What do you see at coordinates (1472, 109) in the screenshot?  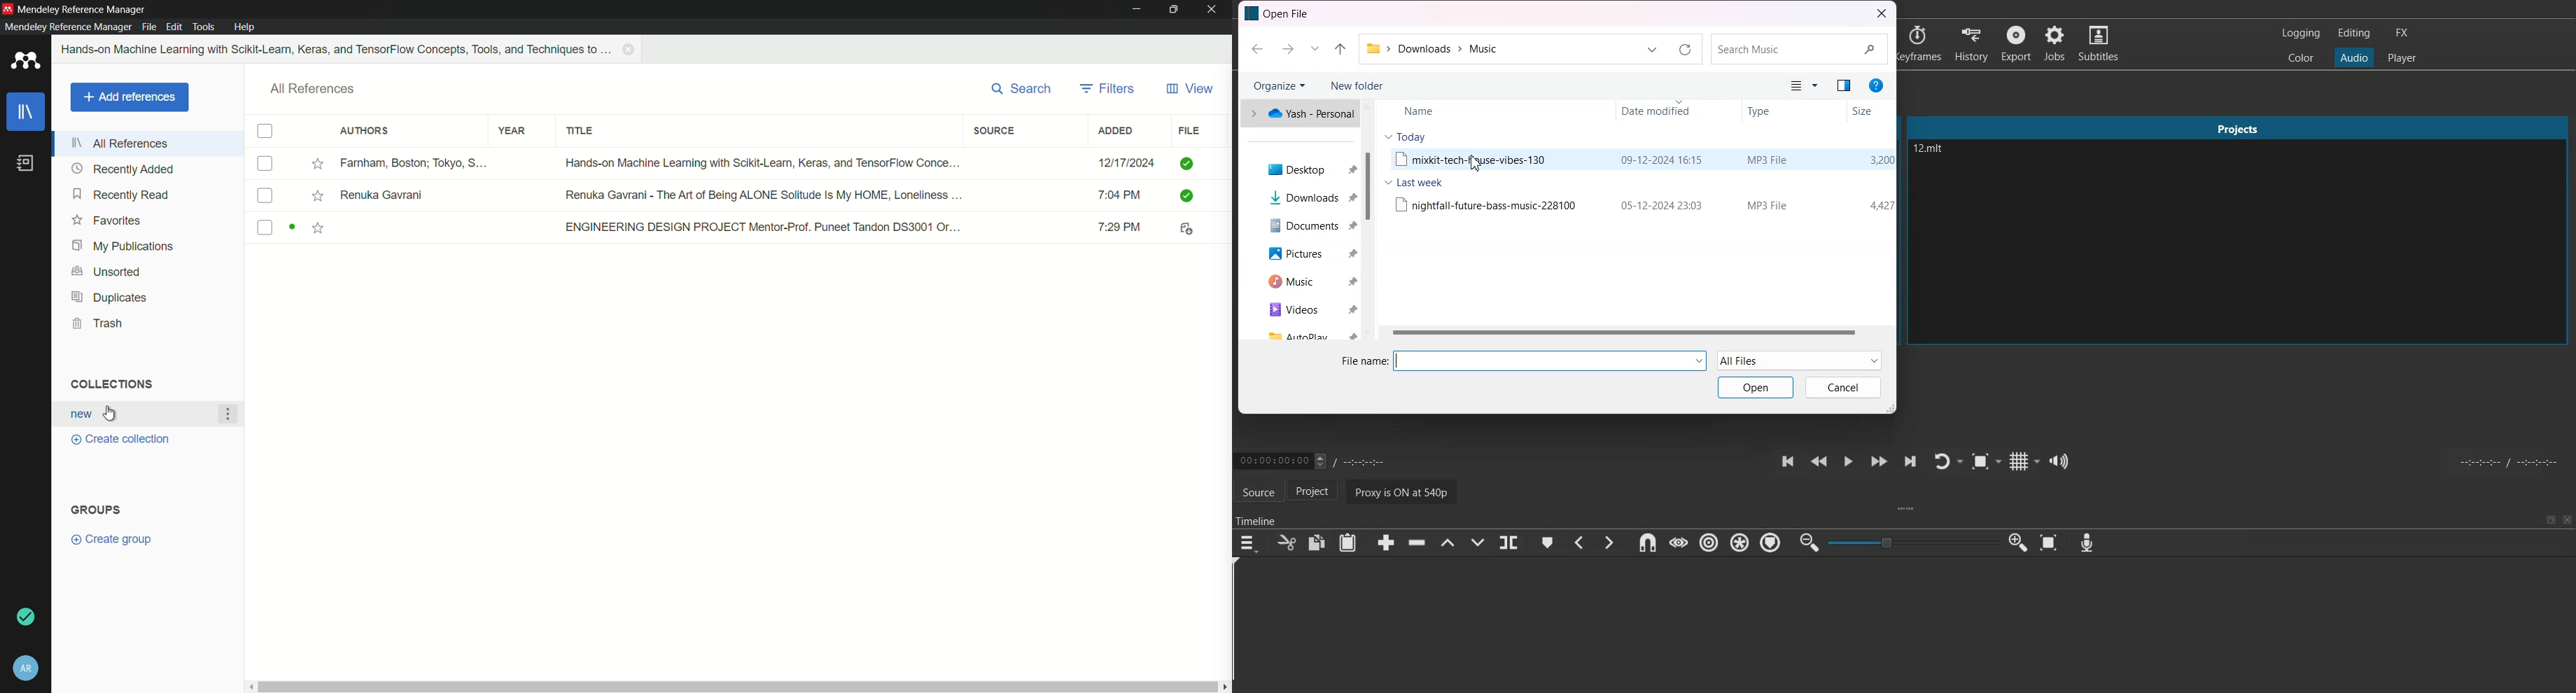 I see `Name` at bounding box center [1472, 109].